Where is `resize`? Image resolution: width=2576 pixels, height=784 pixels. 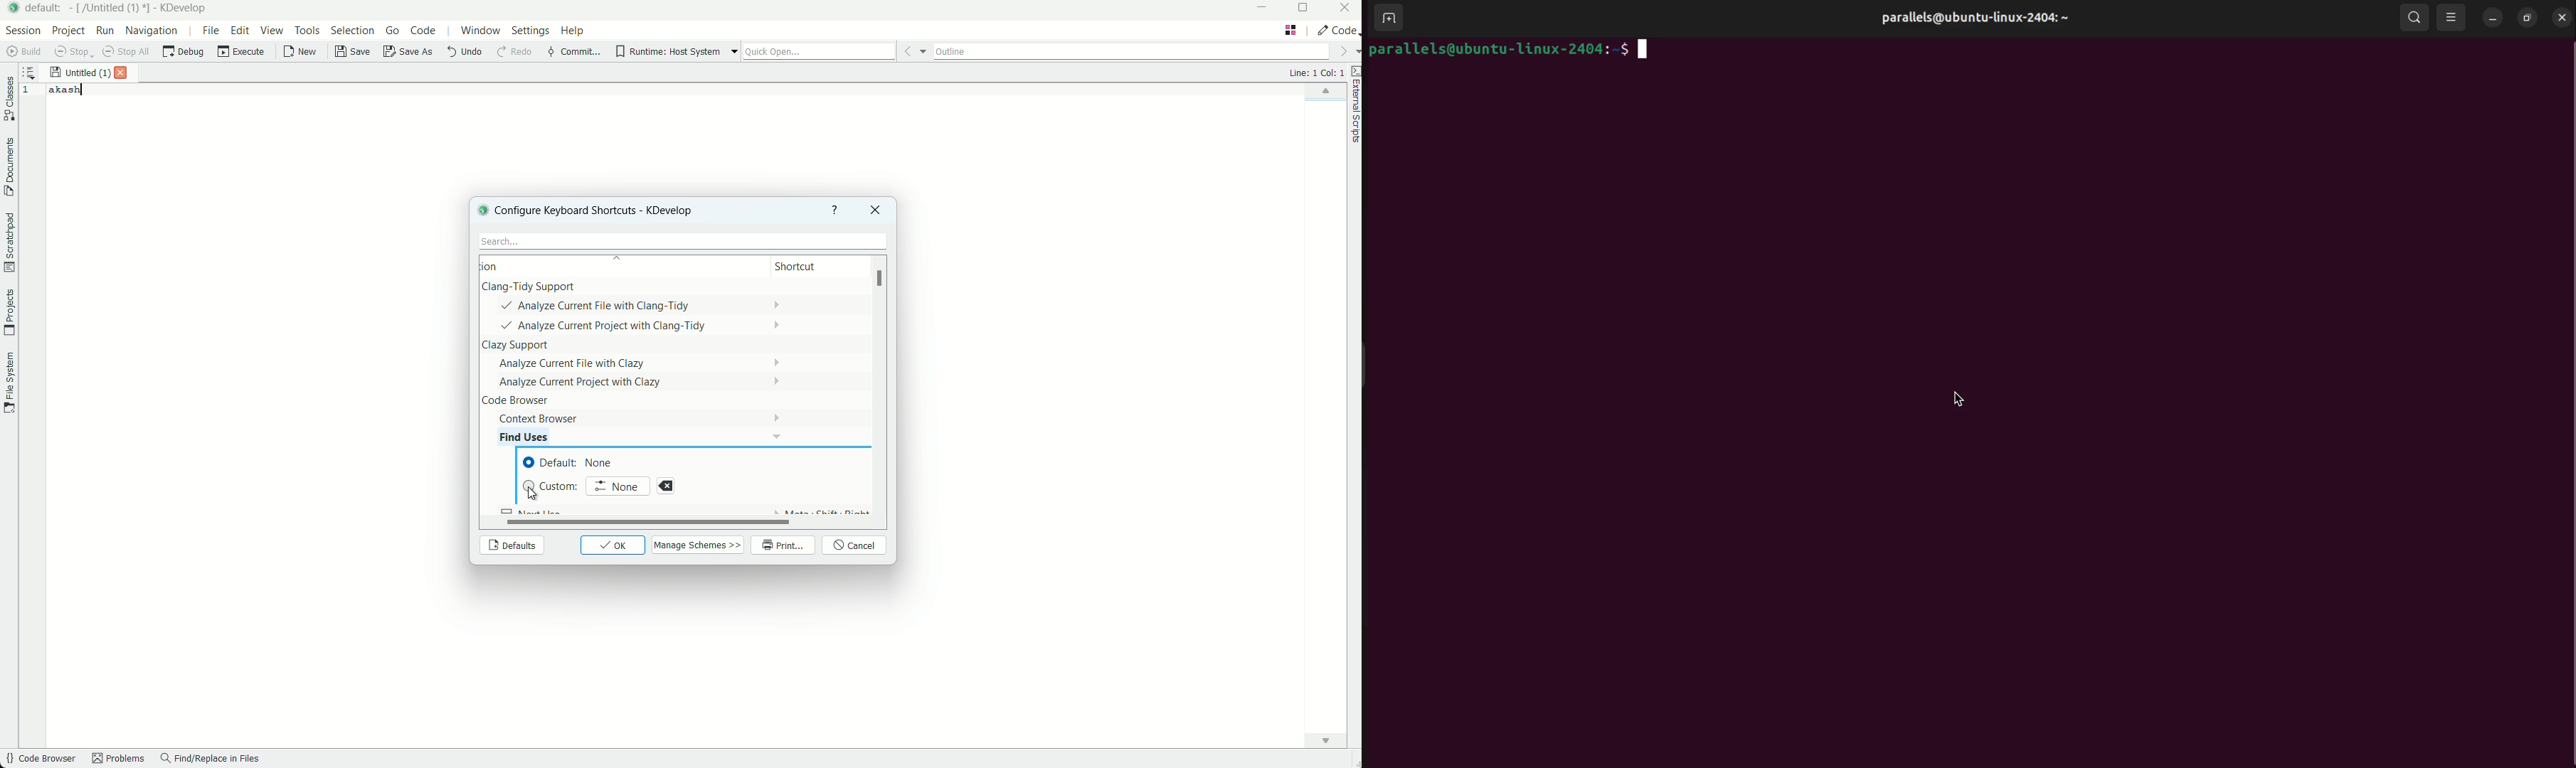
resize is located at coordinates (2528, 17).